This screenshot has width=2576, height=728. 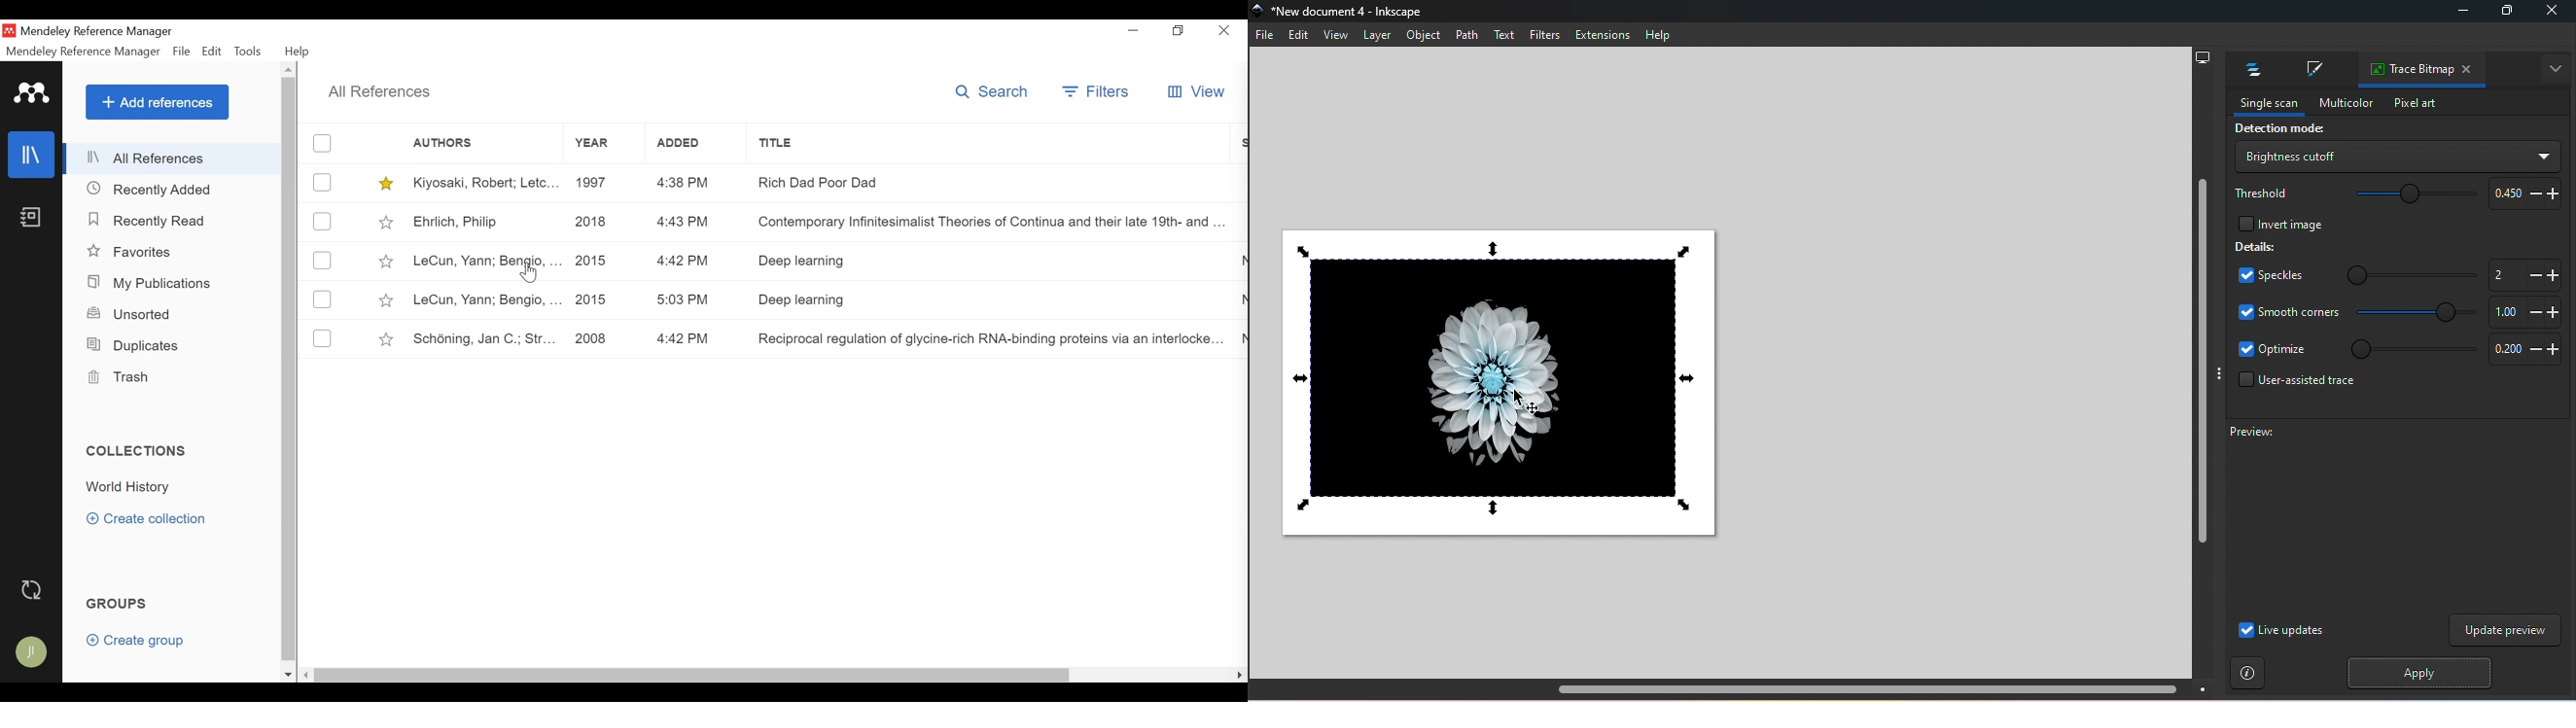 I want to click on Threshold, so click(x=2263, y=192).